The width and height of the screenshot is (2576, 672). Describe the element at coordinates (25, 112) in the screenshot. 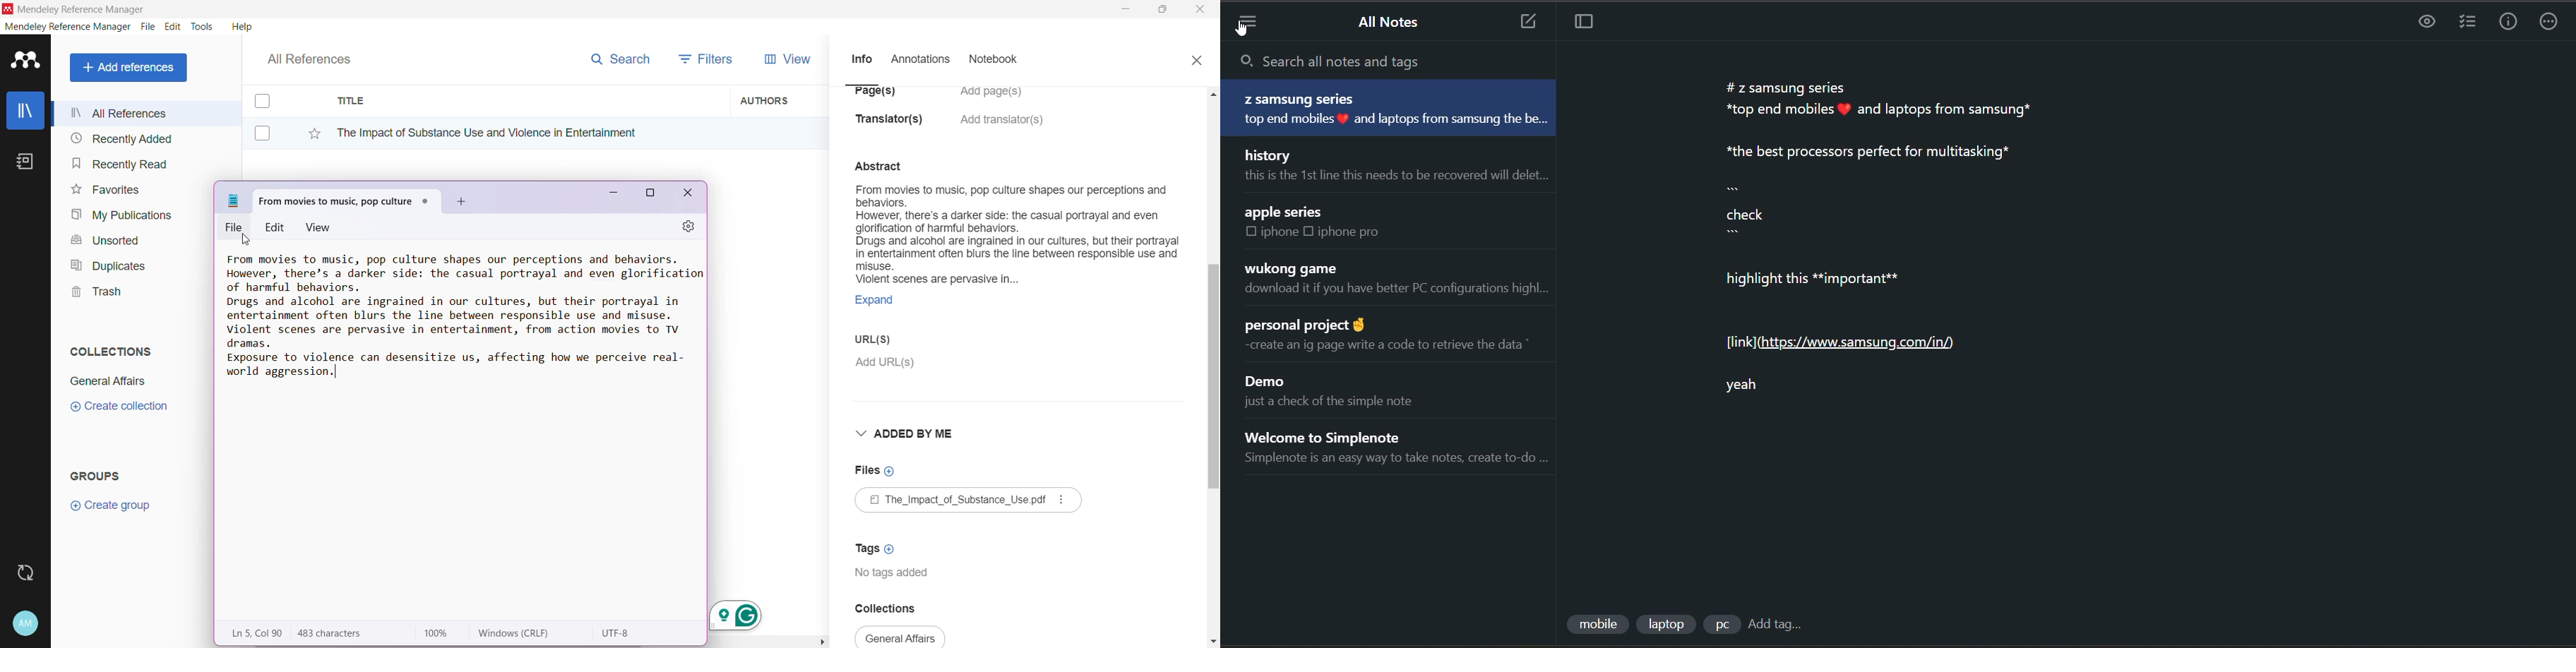

I see `Library` at that location.